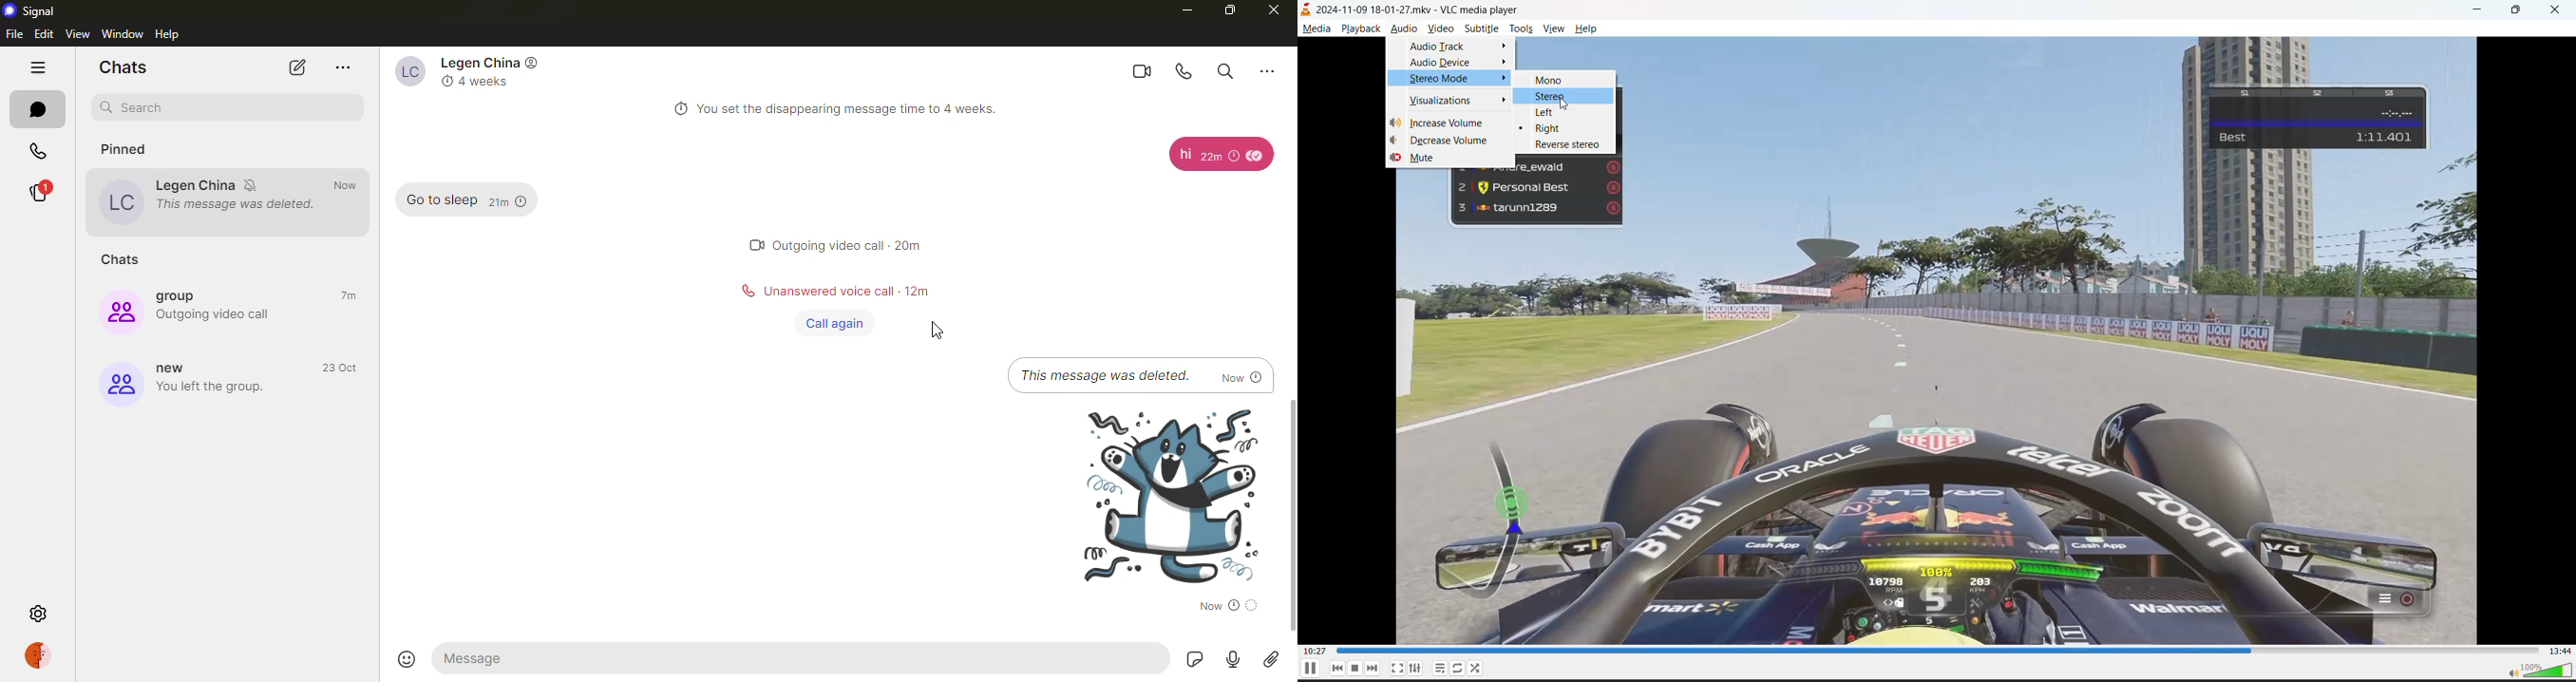 This screenshot has height=700, width=2576. I want to click on voice call, so click(1184, 71).